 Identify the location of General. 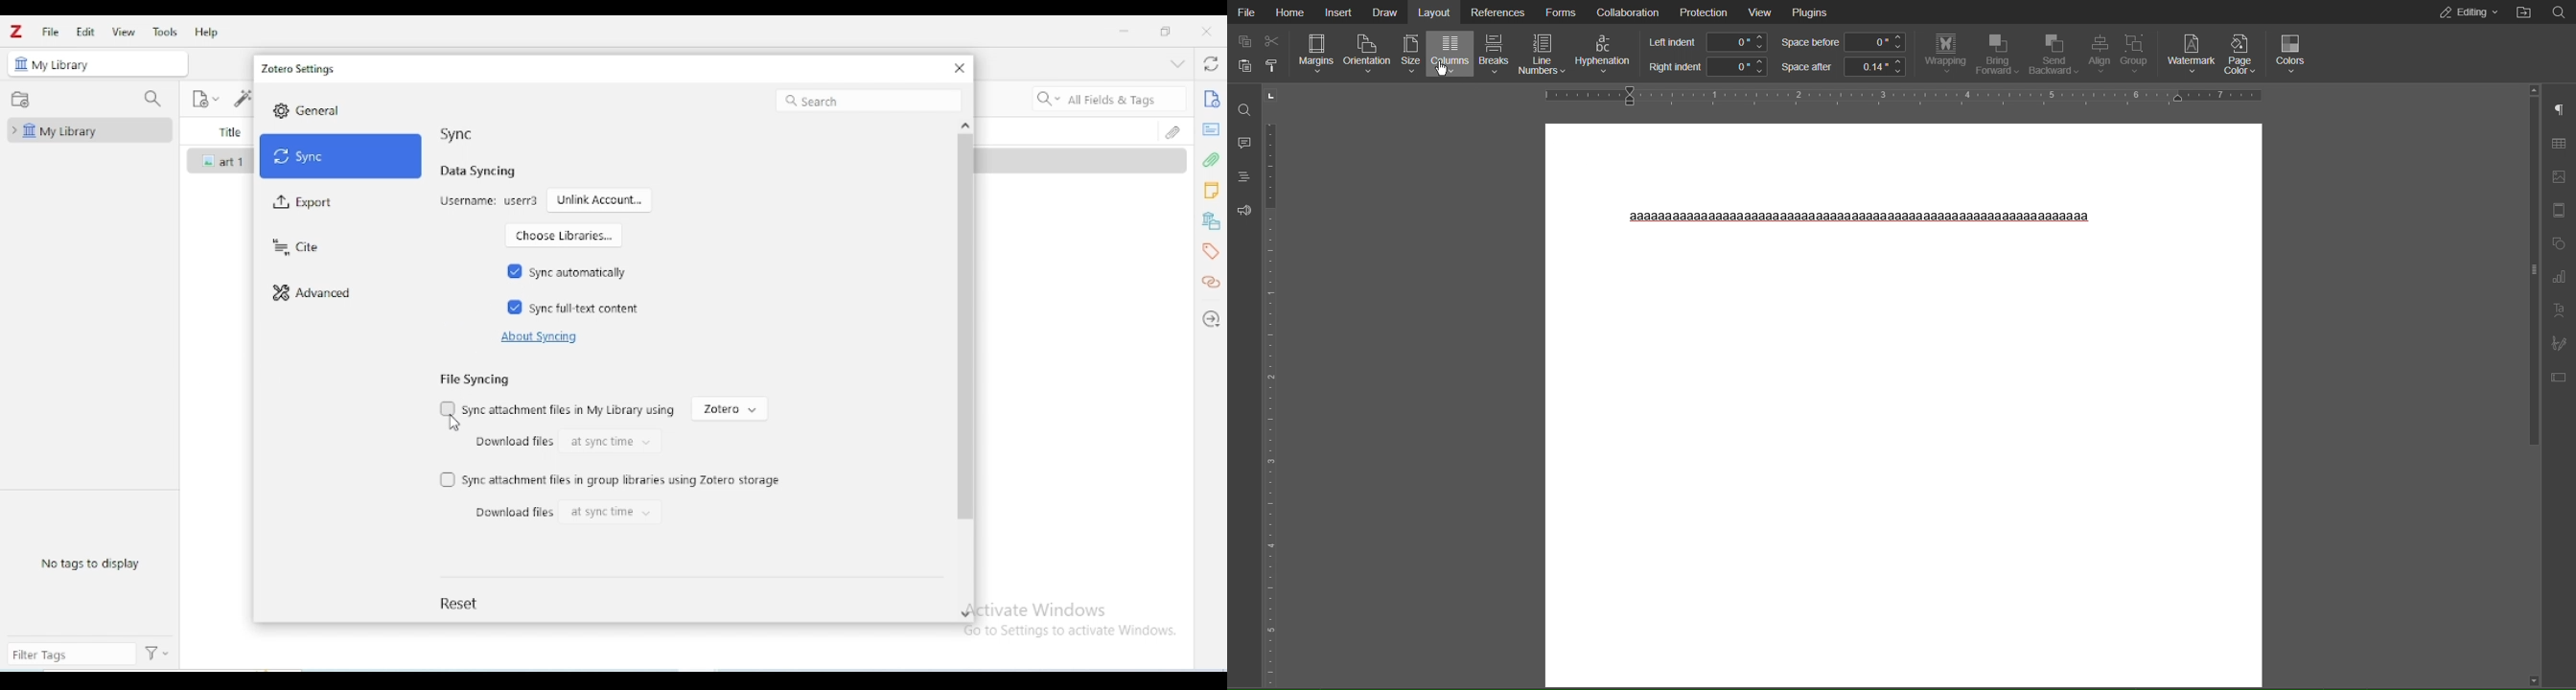
(320, 110).